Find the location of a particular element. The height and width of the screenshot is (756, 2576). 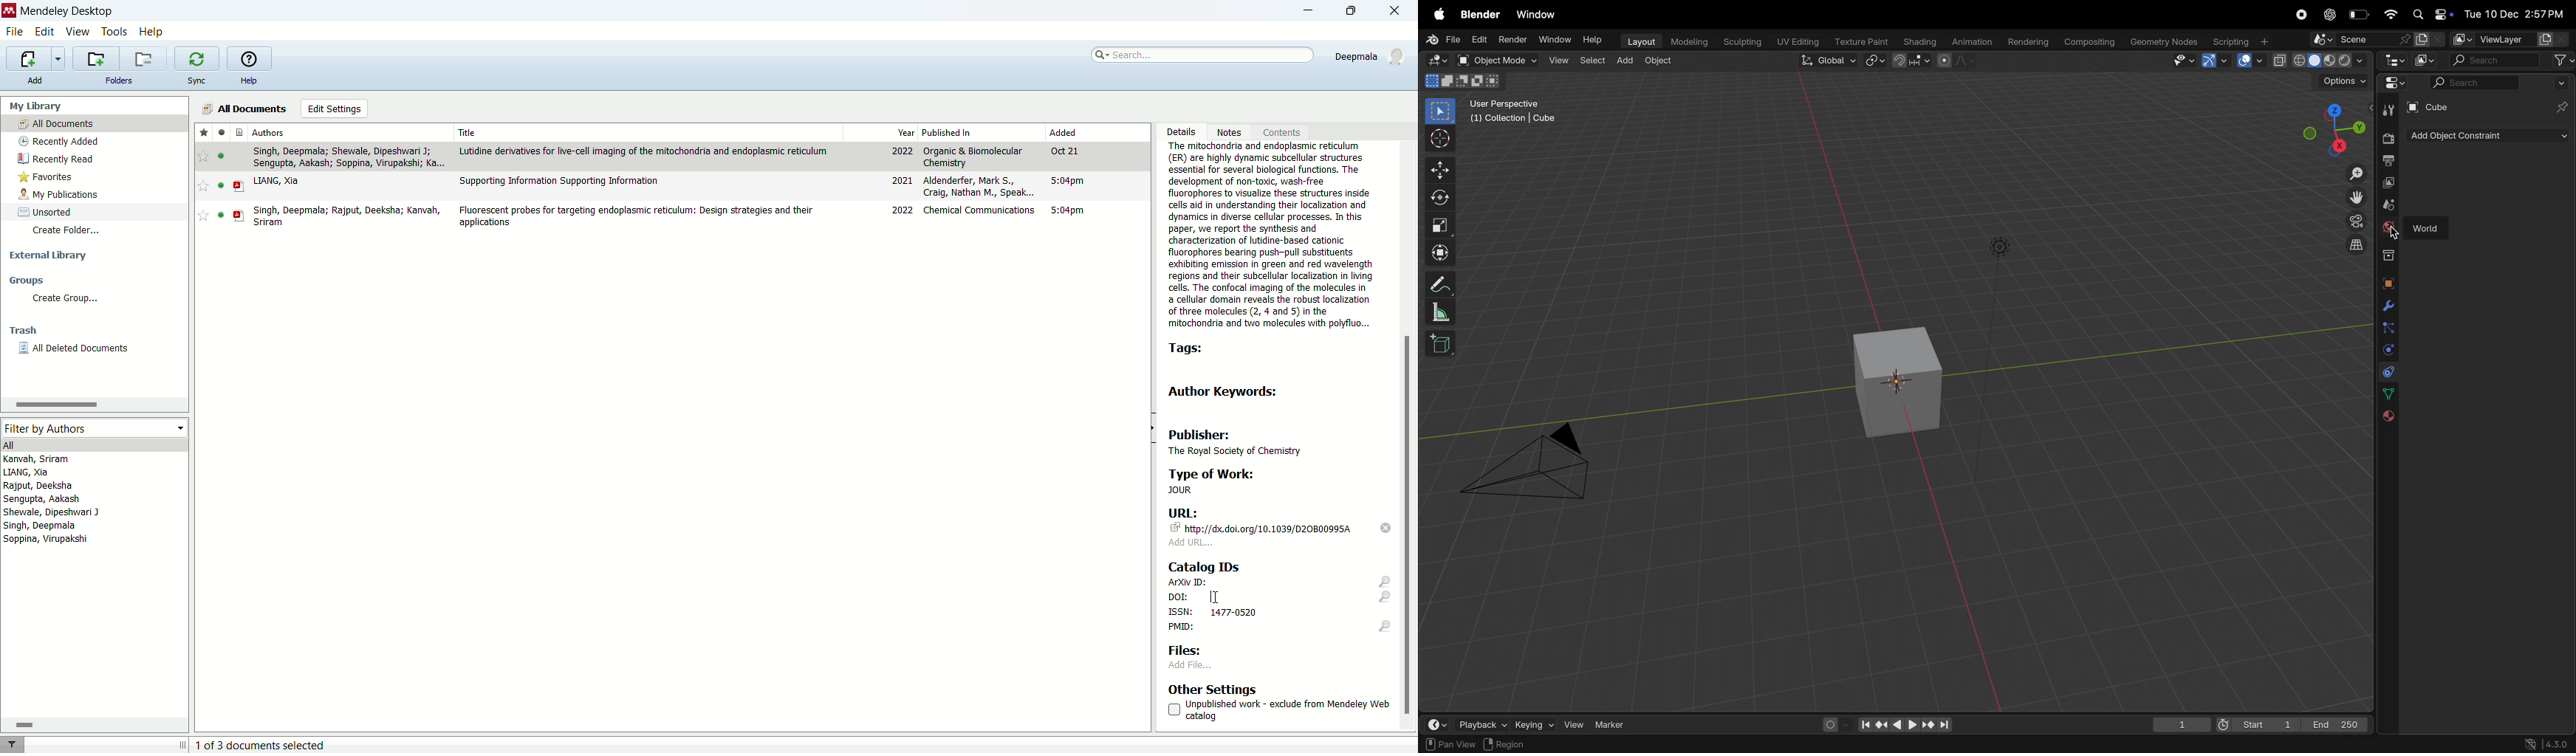

Snap is located at coordinates (1914, 61).